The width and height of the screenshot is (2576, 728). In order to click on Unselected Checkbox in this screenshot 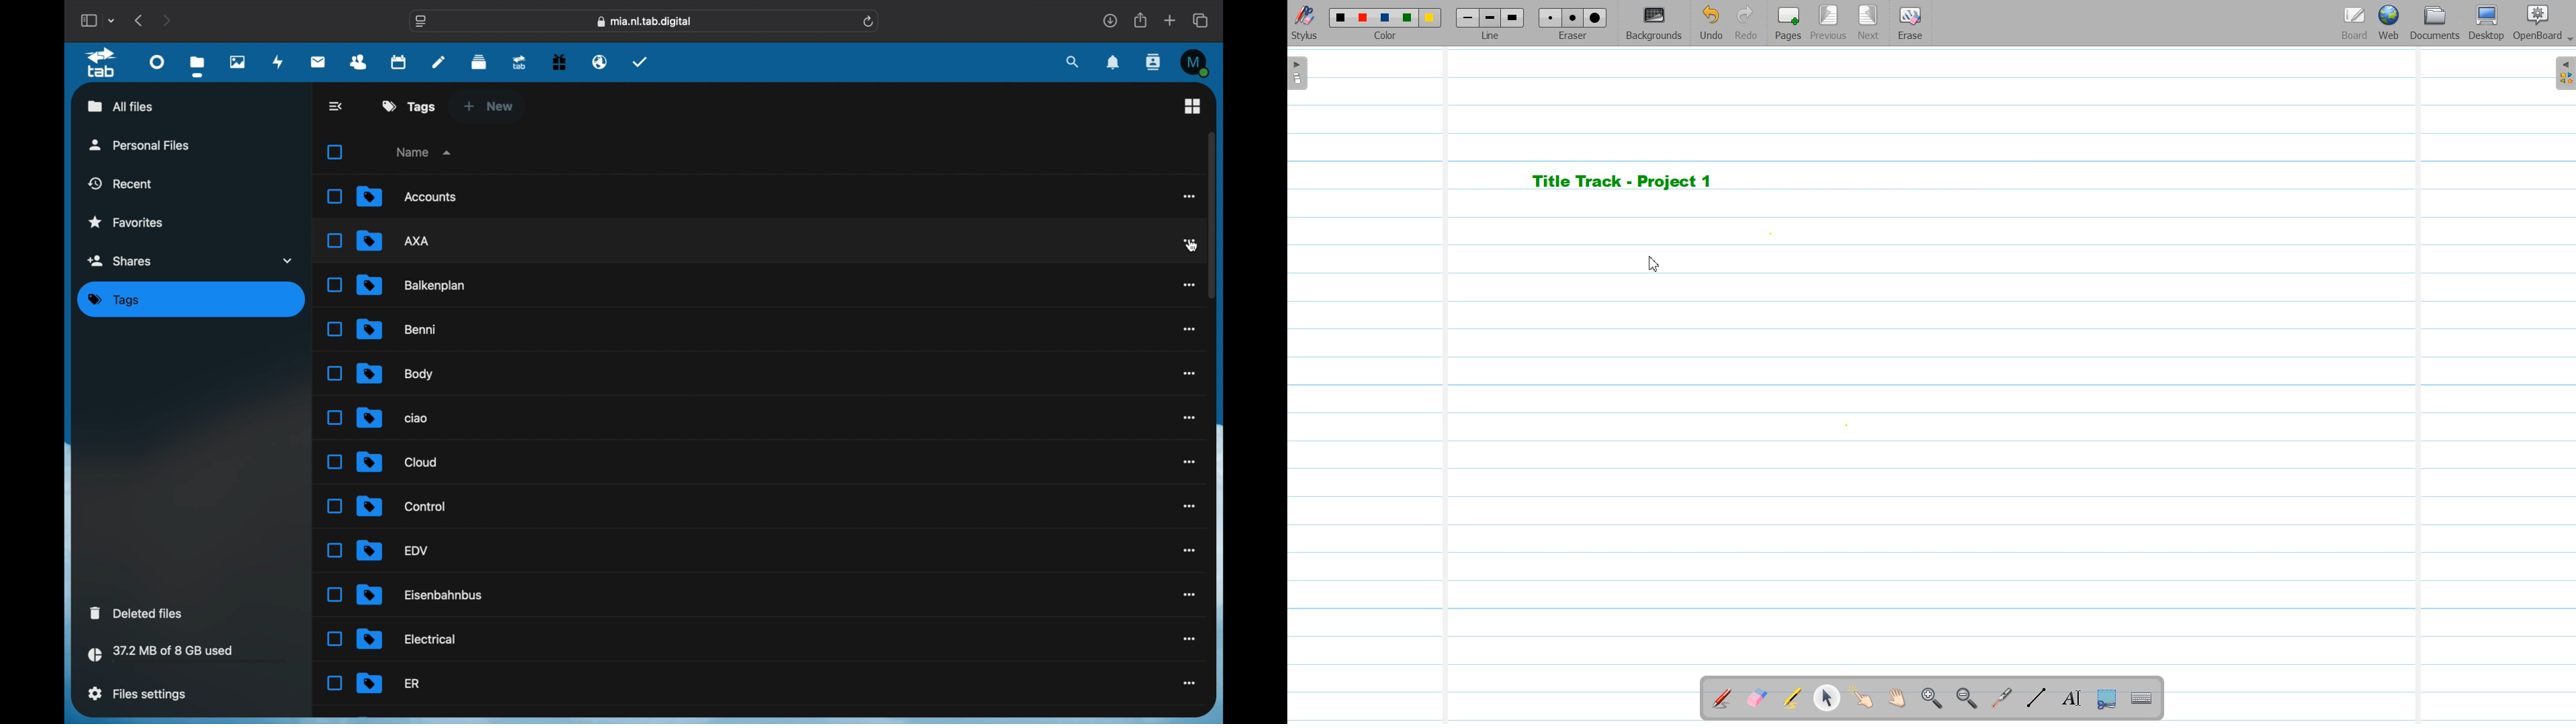, I will do `click(334, 462)`.